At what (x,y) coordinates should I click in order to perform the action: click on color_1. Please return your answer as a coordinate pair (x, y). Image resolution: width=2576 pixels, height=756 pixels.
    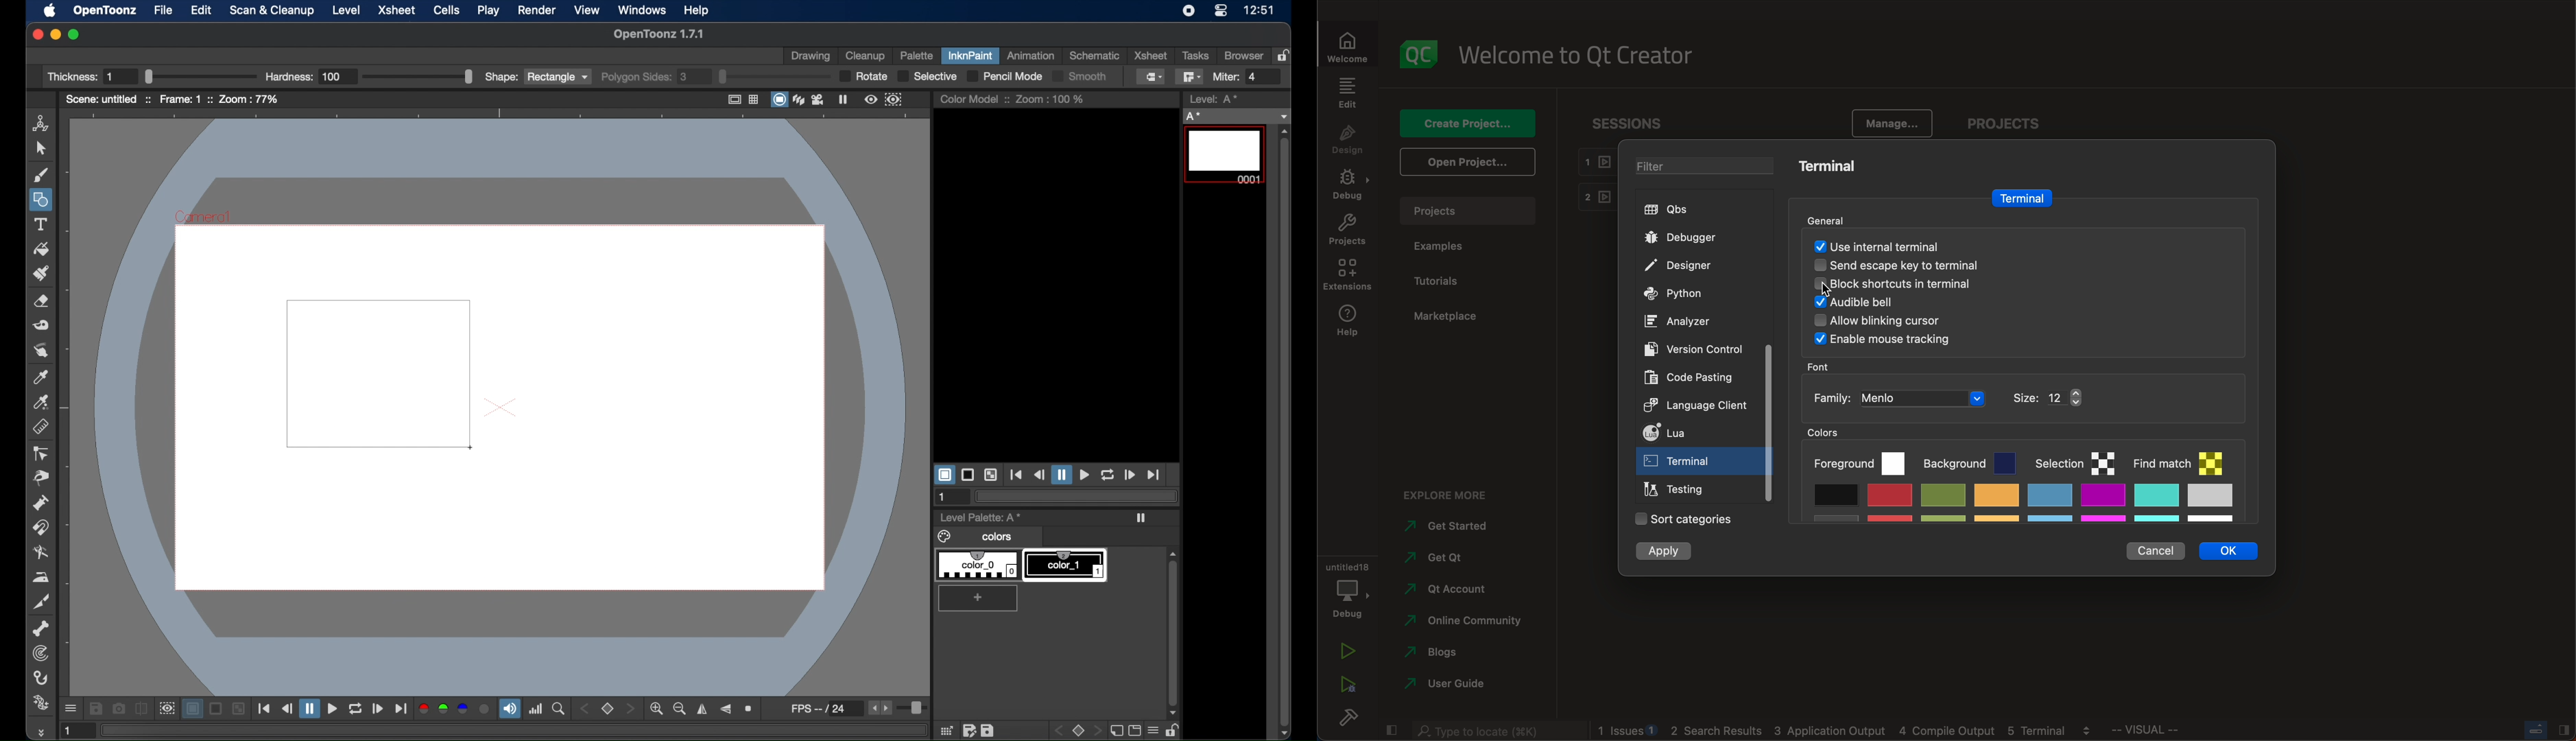
    Looking at the image, I should click on (1066, 565).